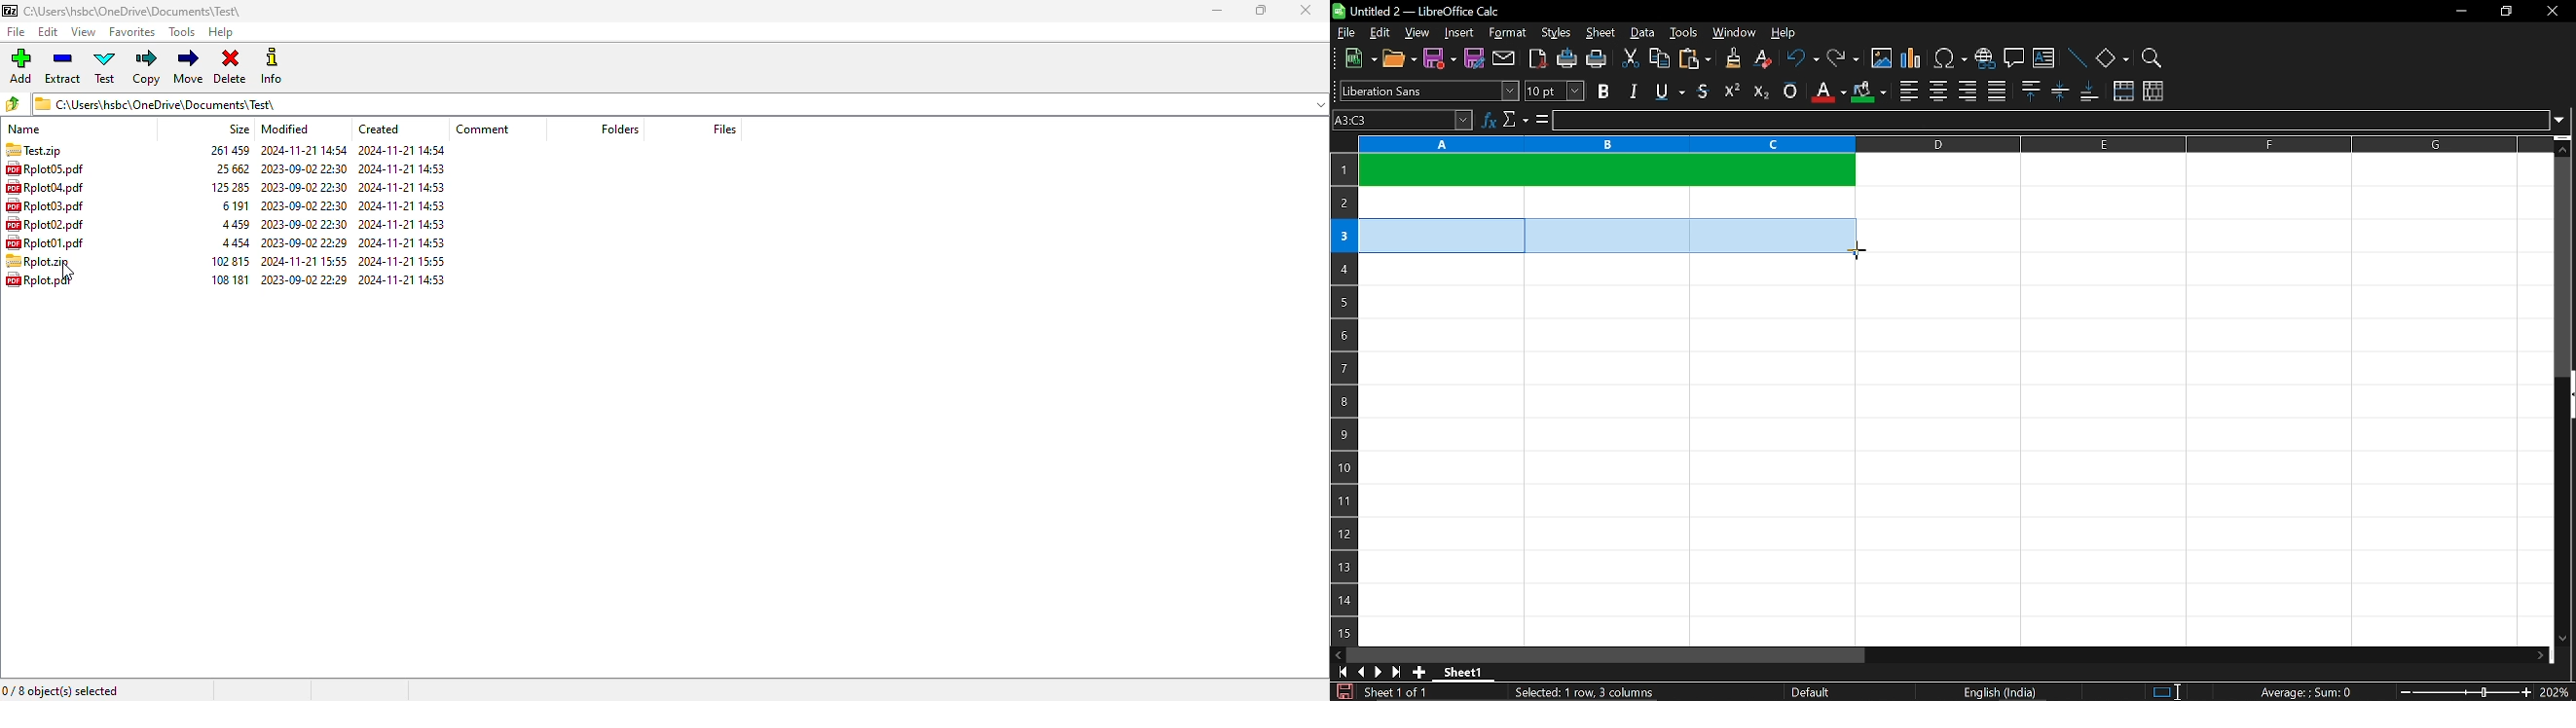 The width and height of the screenshot is (2576, 728). I want to click on justified, so click(1997, 90).